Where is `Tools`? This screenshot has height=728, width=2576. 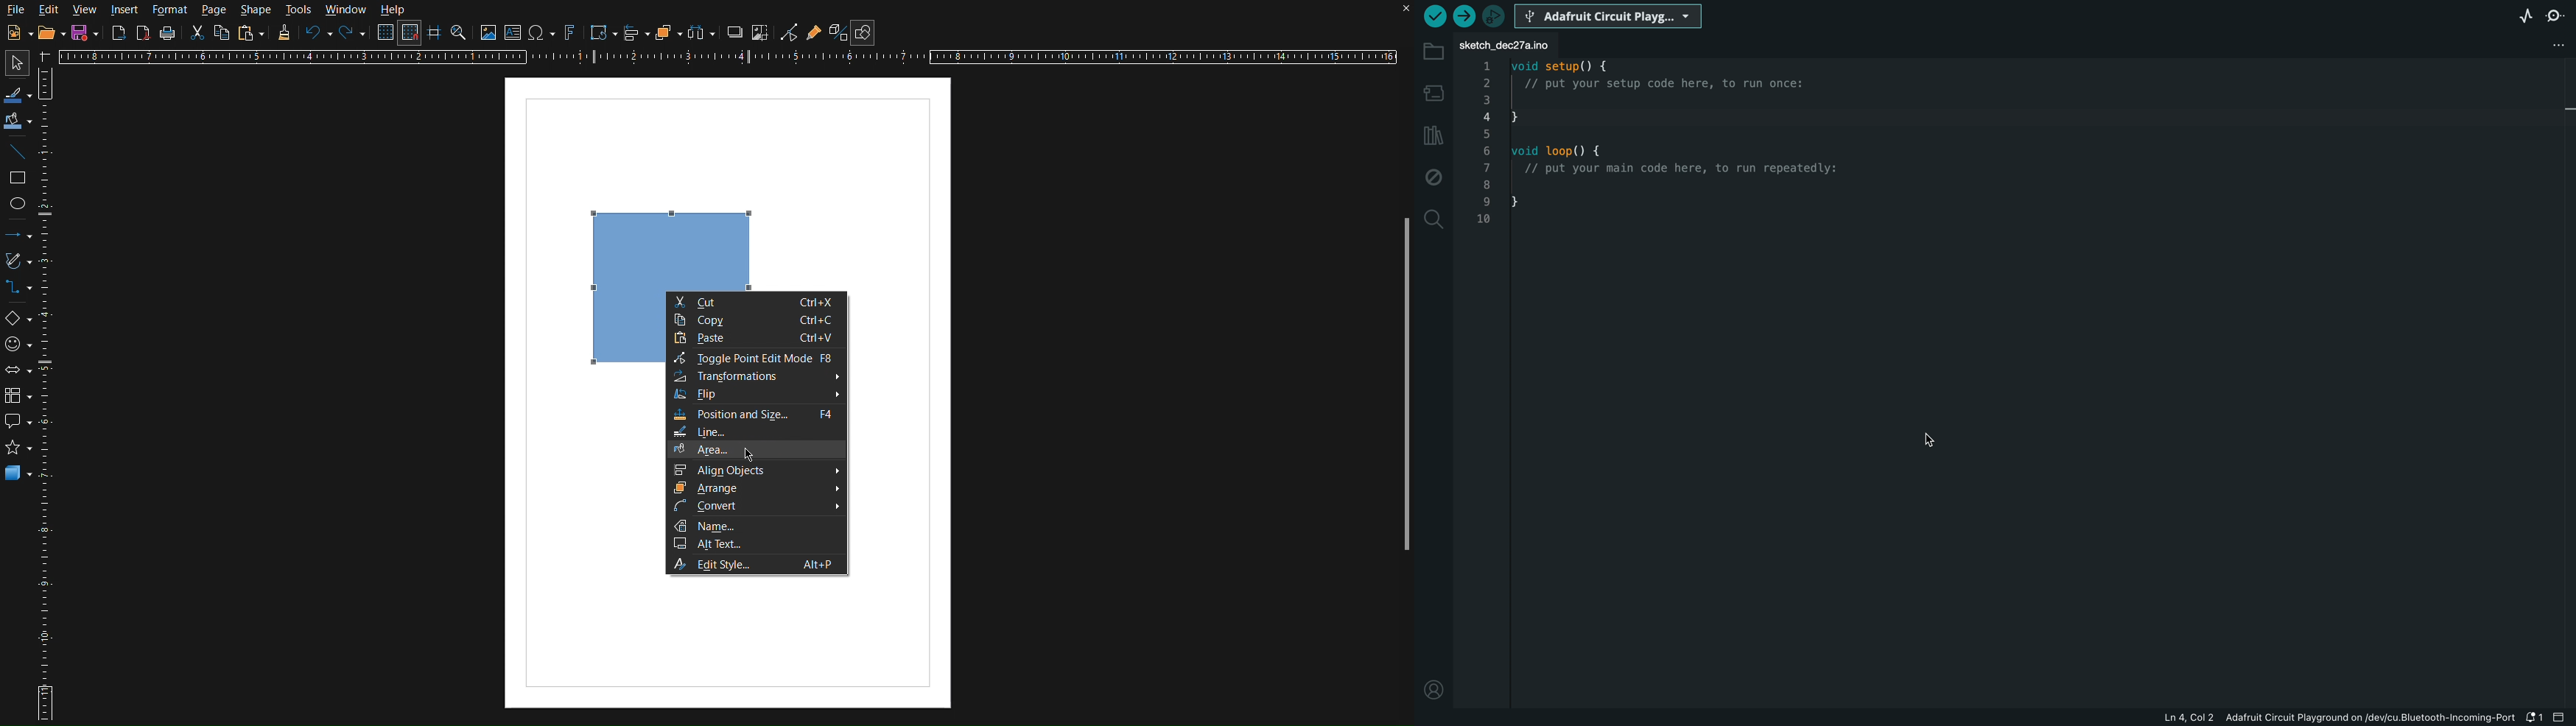 Tools is located at coordinates (299, 10).